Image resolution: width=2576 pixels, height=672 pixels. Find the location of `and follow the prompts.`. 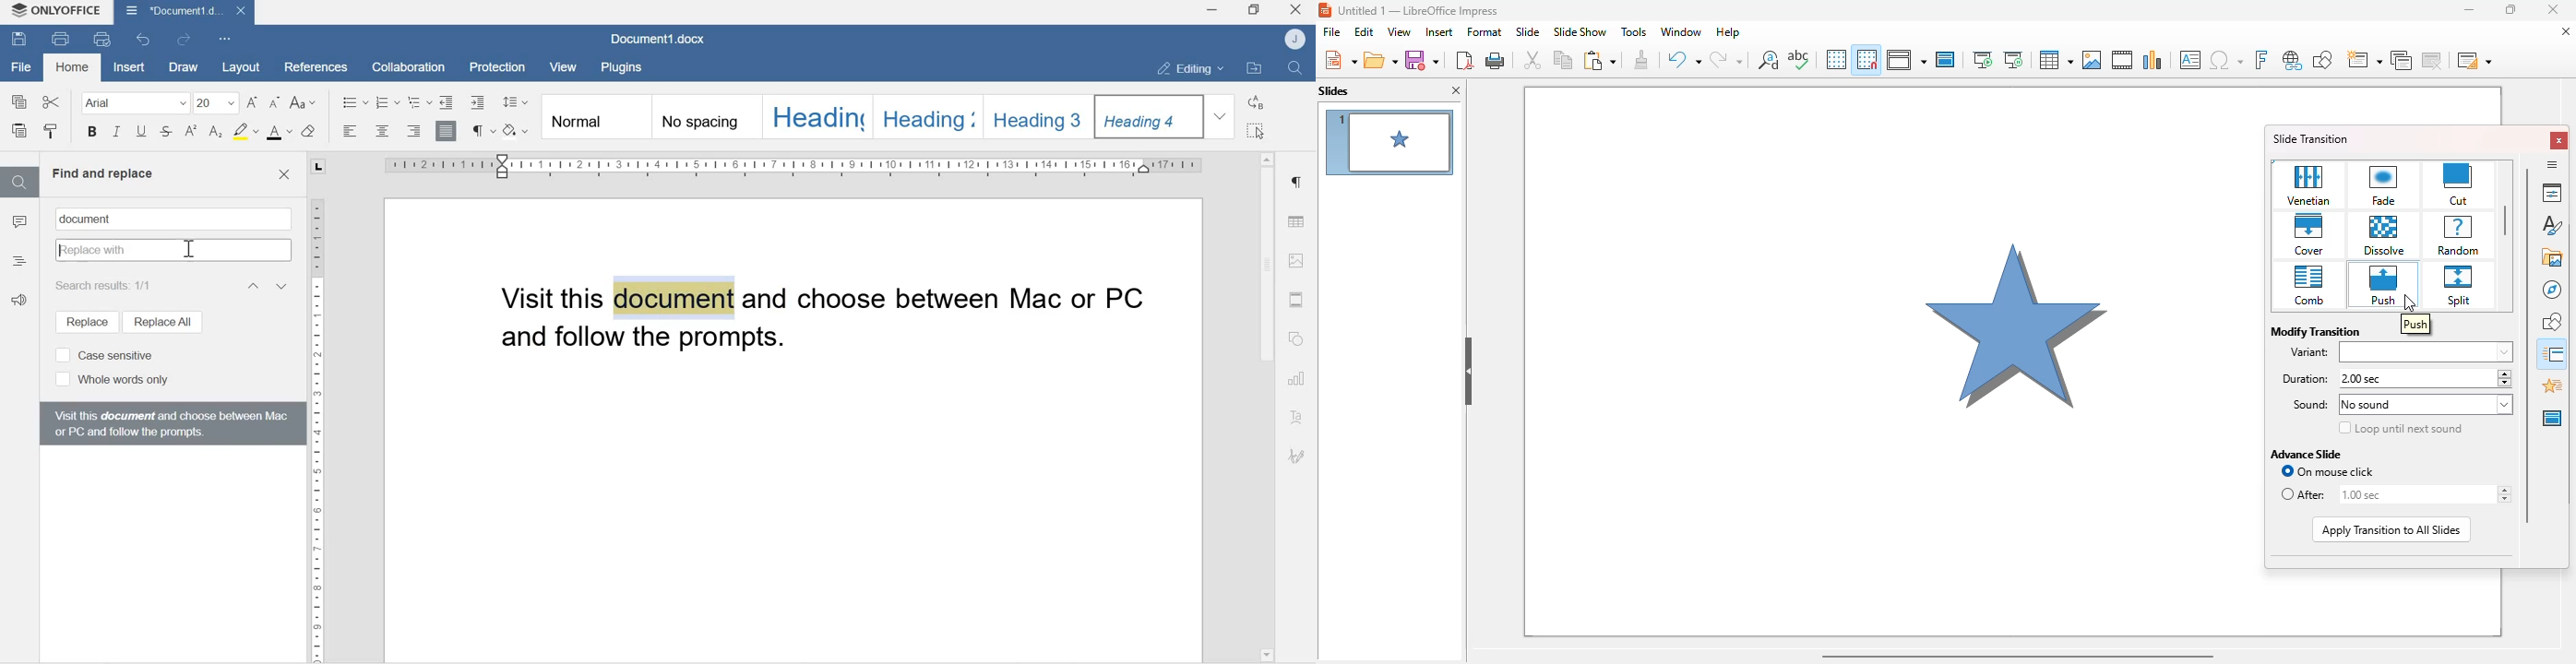

and follow the prompts. is located at coordinates (657, 342).